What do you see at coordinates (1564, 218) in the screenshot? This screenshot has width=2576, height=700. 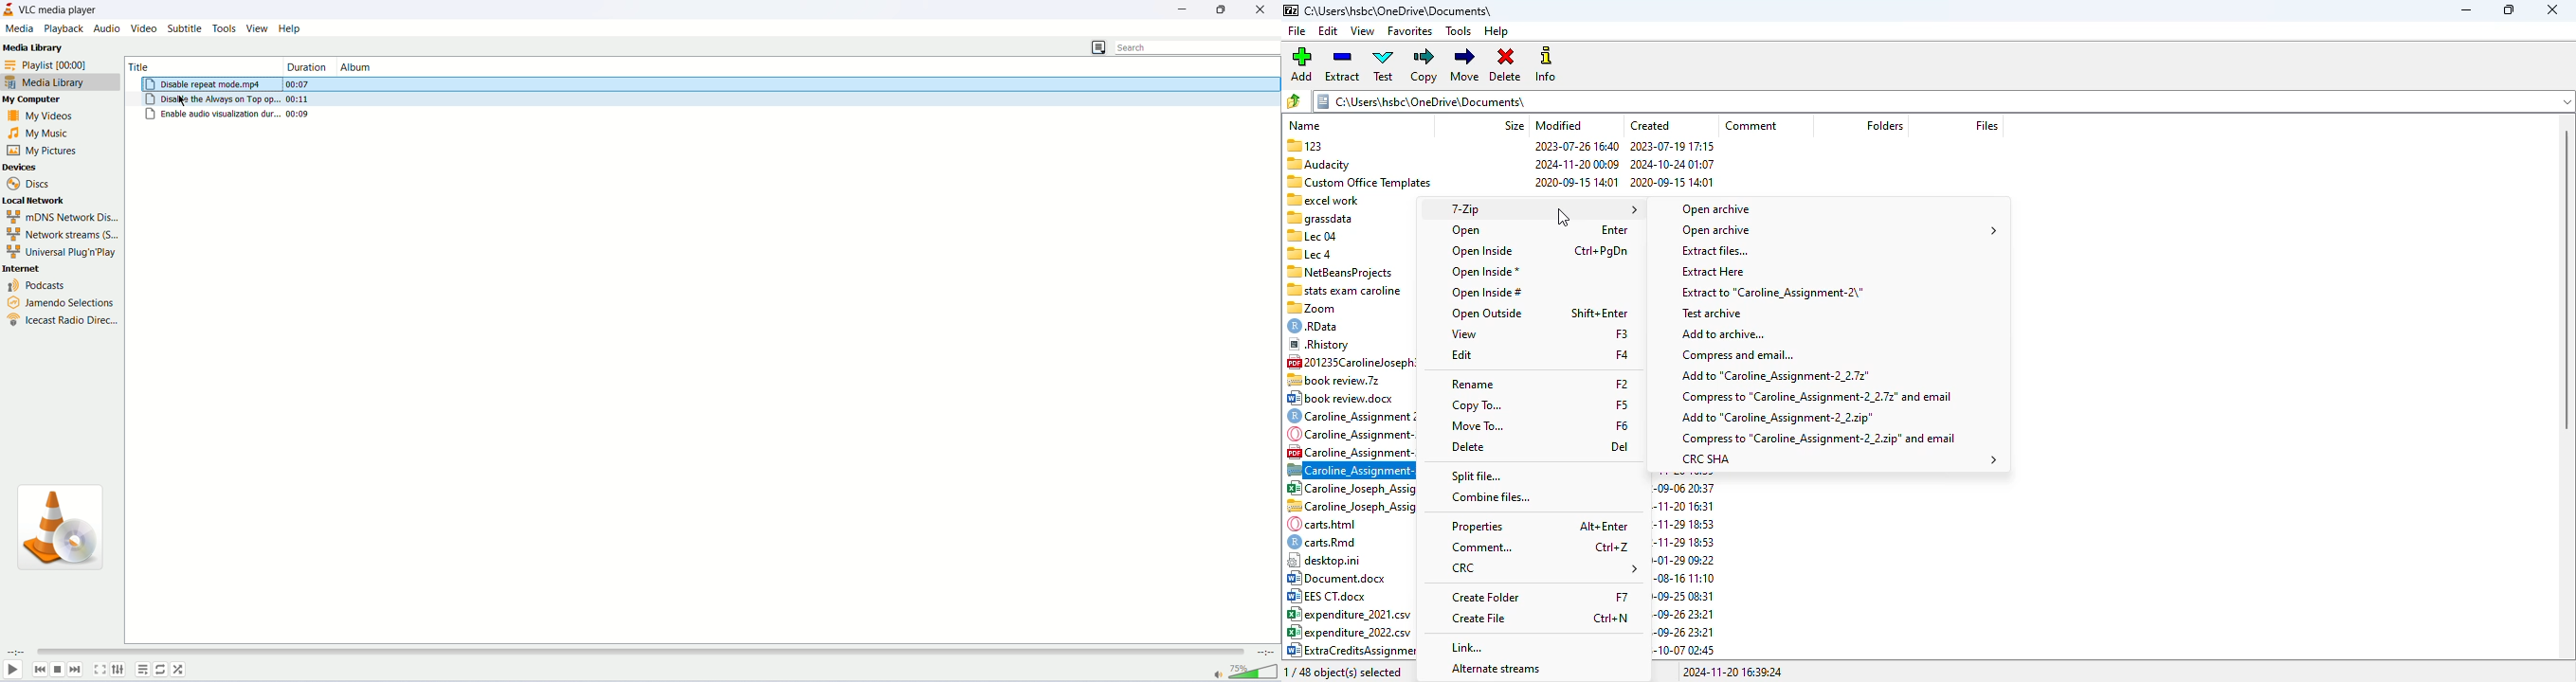 I see `cursor` at bounding box center [1564, 218].